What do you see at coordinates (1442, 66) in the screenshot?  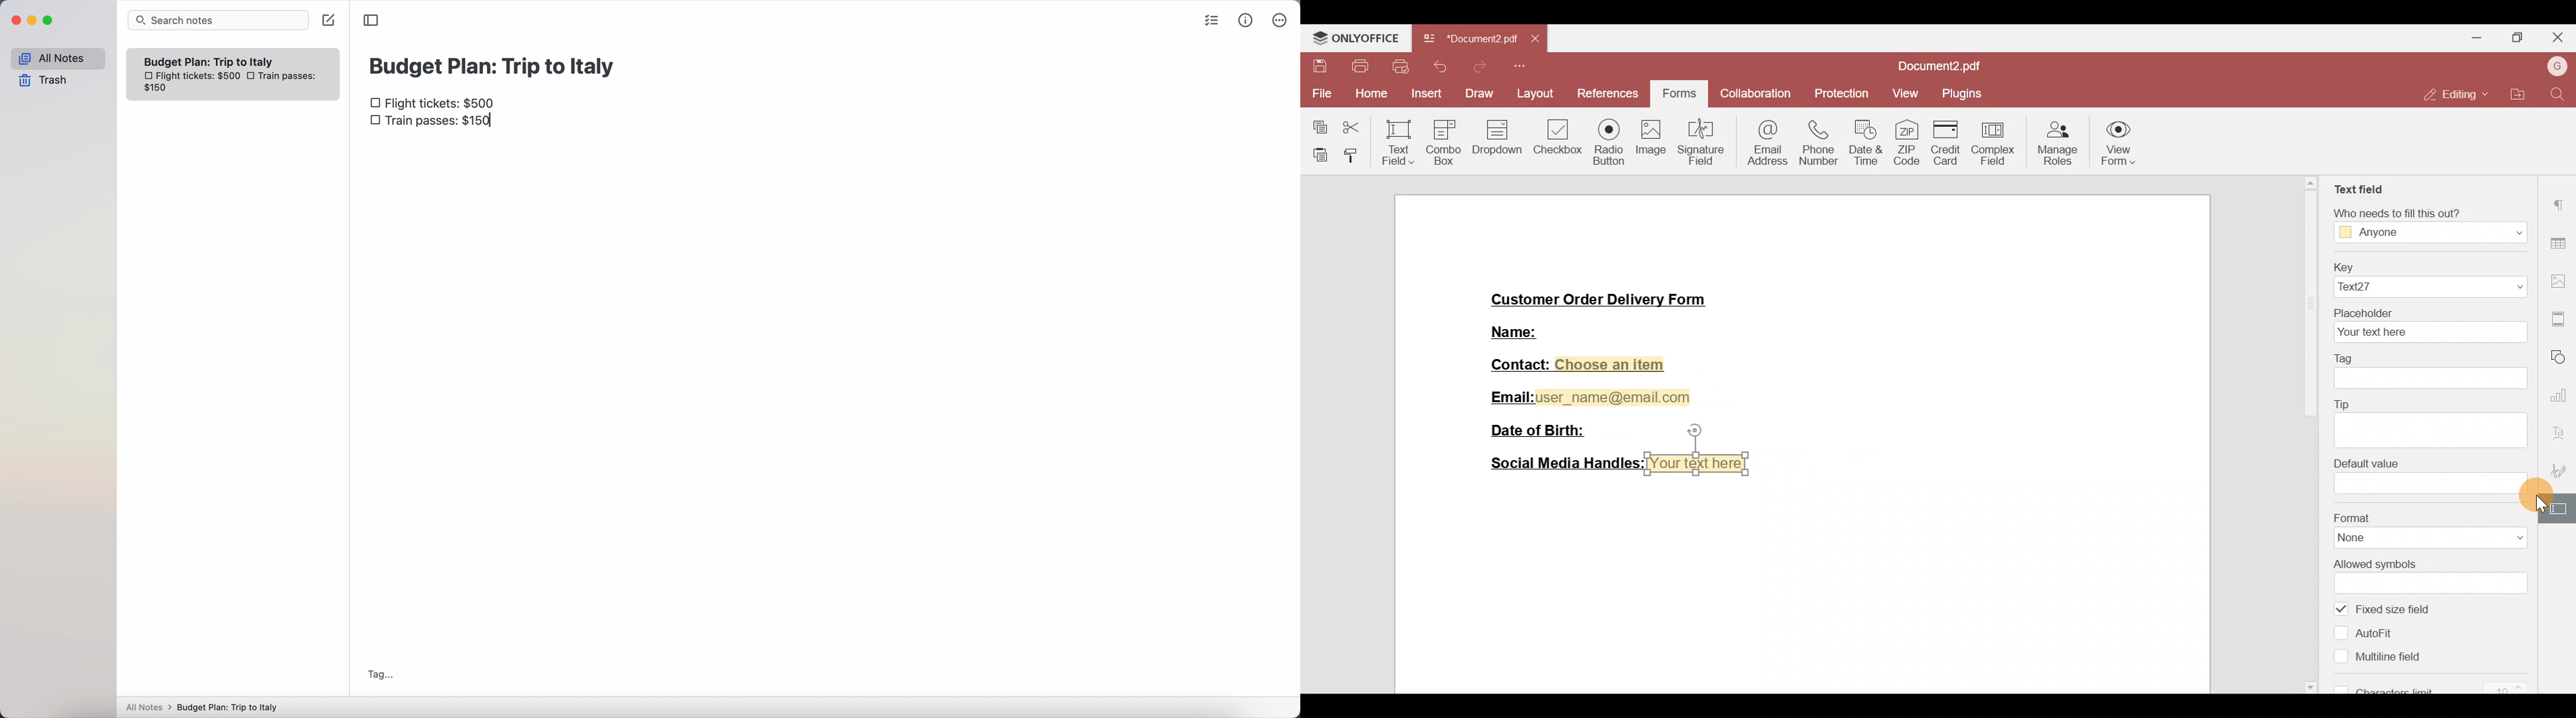 I see `Undo` at bounding box center [1442, 66].